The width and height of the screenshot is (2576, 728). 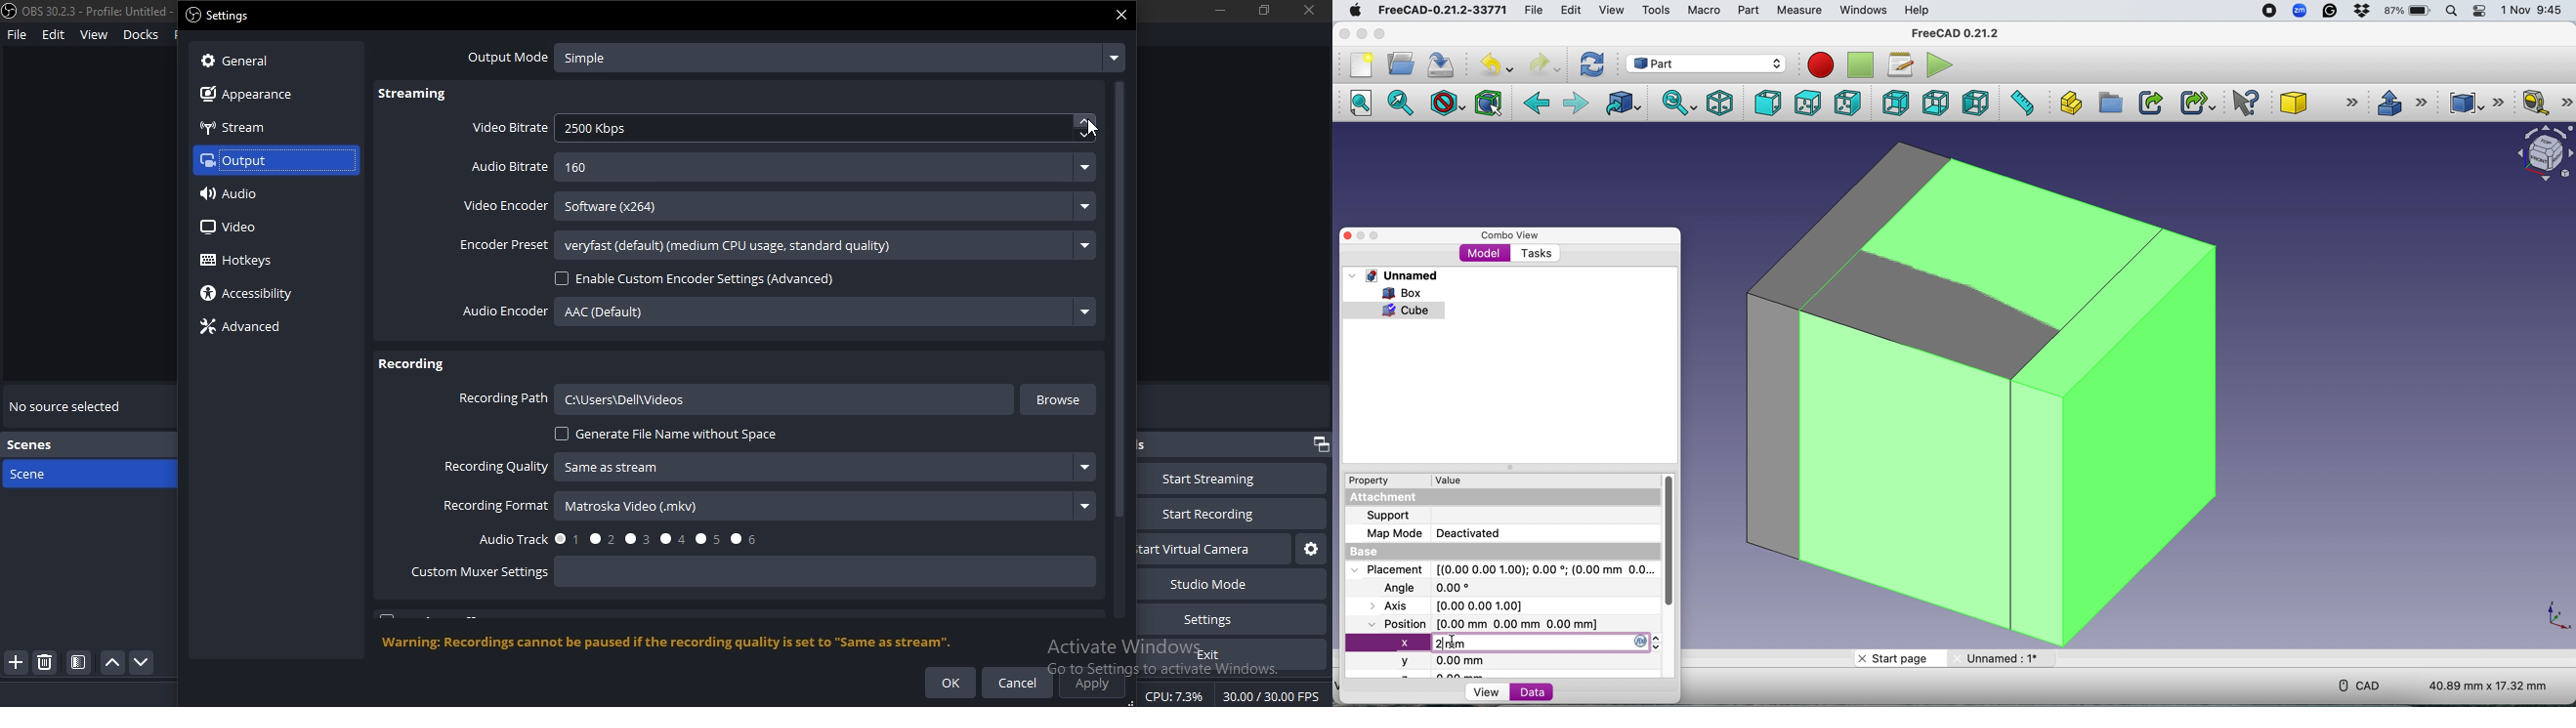 What do you see at coordinates (482, 572) in the screenshot?
I see `custom mixer settings` at bounding box center [482, 572].